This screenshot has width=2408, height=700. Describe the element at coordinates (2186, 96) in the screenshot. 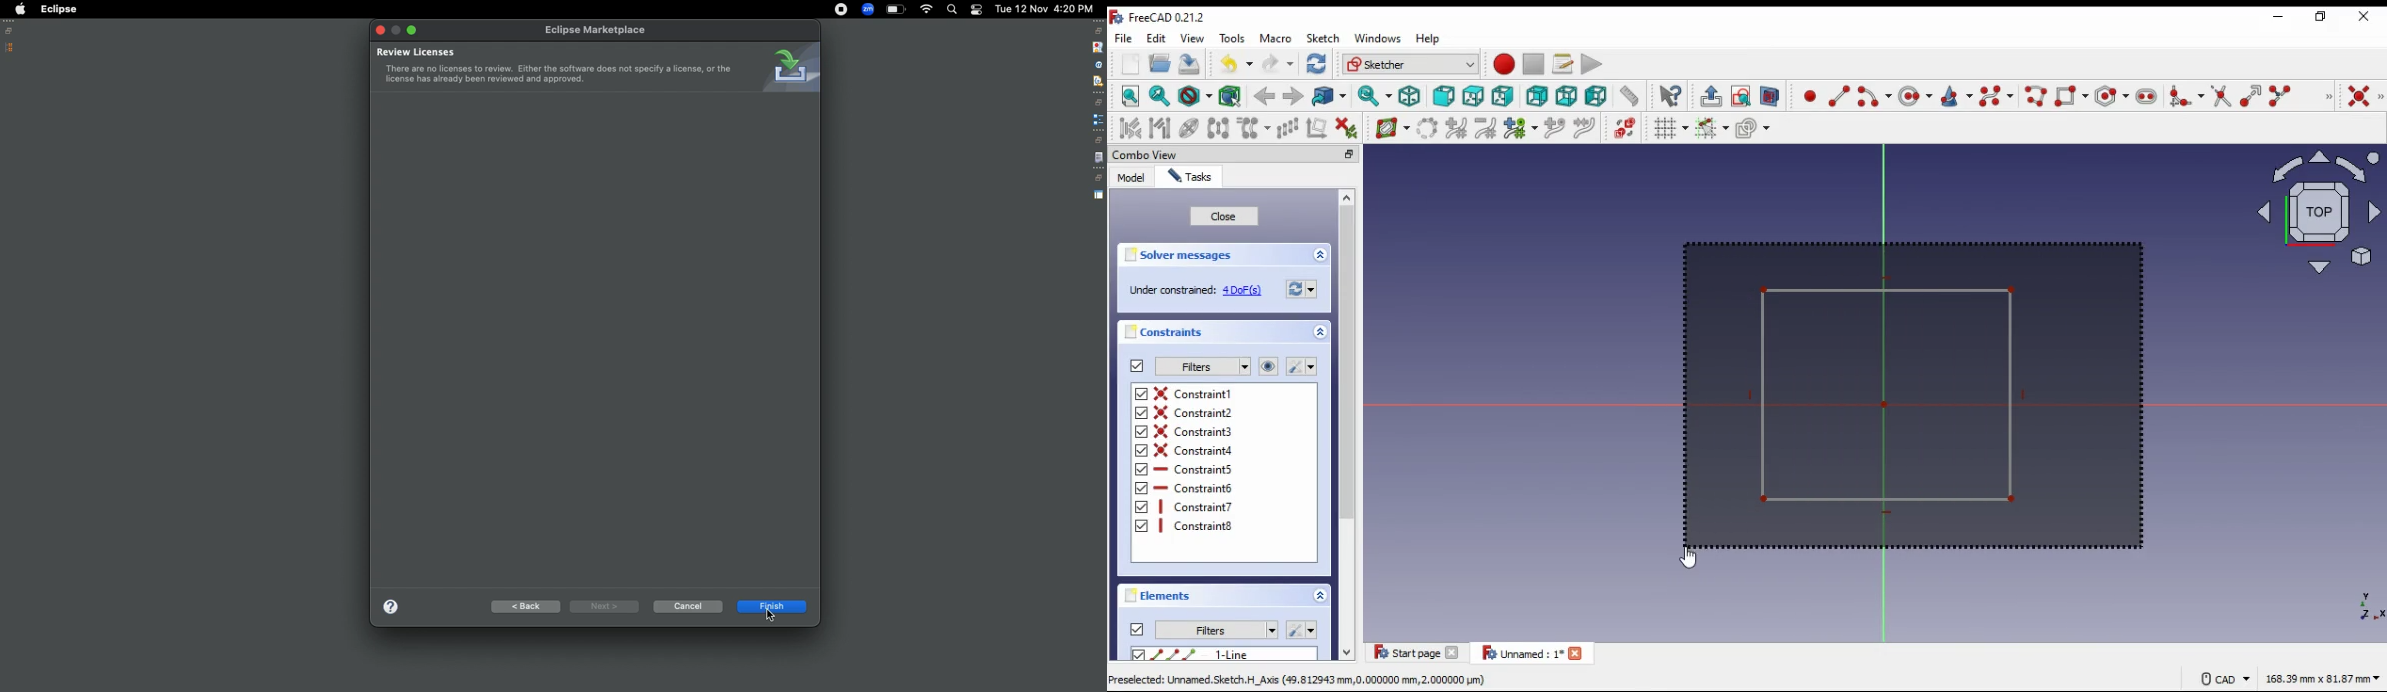

I see `create fillet` at that location.